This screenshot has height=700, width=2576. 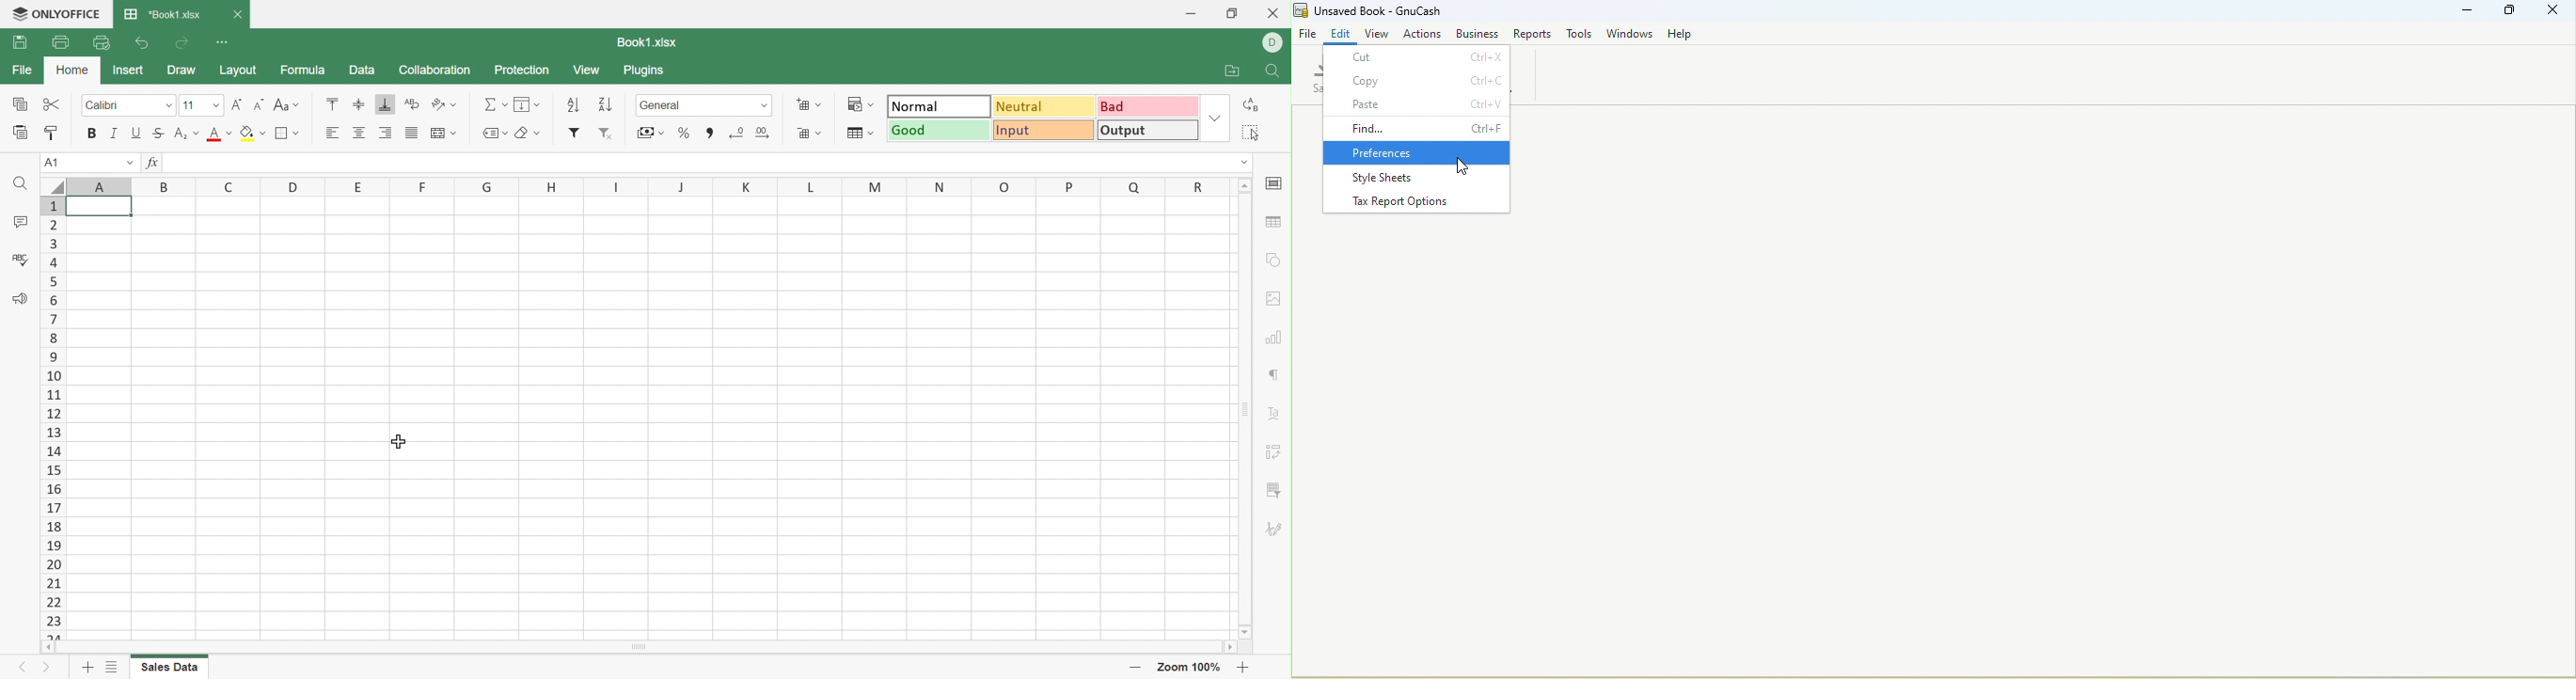 What do you see at coordinates (1136, 666) in the screenshot?
I see `Zoom out` at bounding box center [1136, 666].